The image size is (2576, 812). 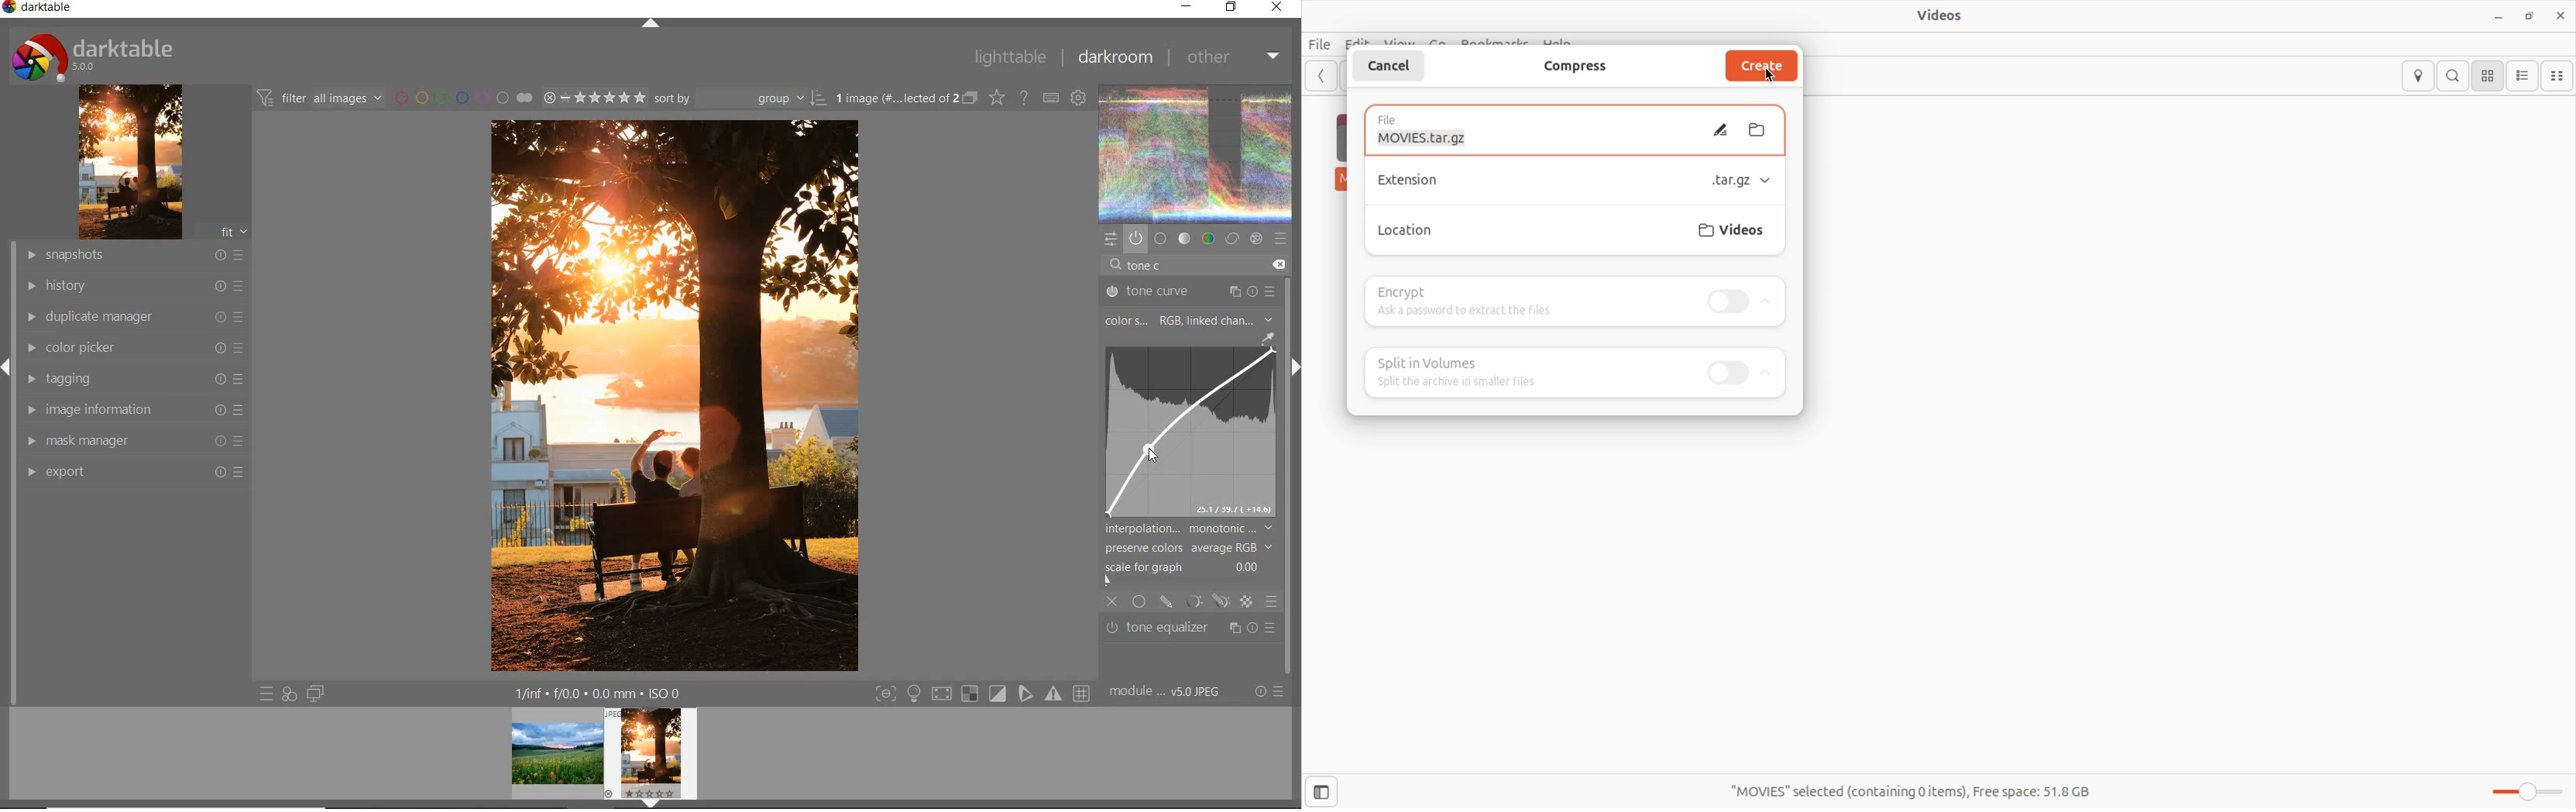 What do you see at coordinates (1114, 604) in the screenshot?
I see `close` at bounding box center [1114, 604].